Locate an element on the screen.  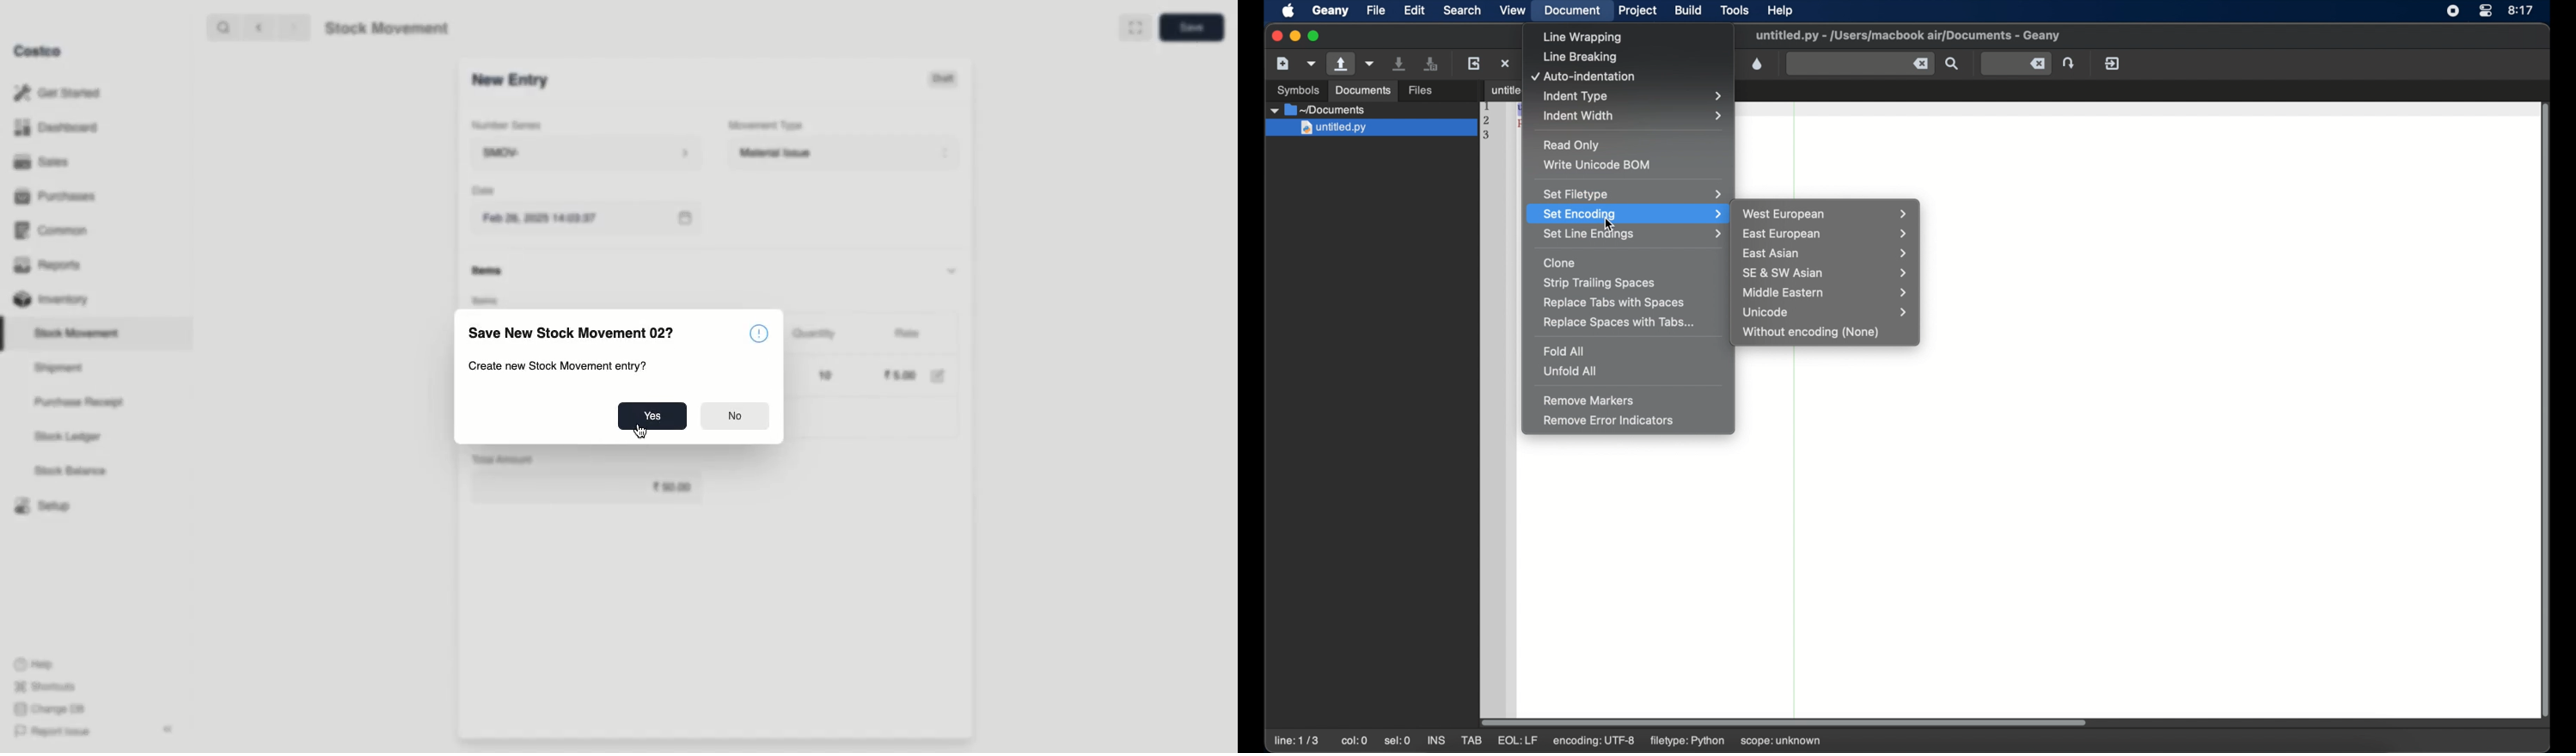
hide is located at coordinates (954, 269).